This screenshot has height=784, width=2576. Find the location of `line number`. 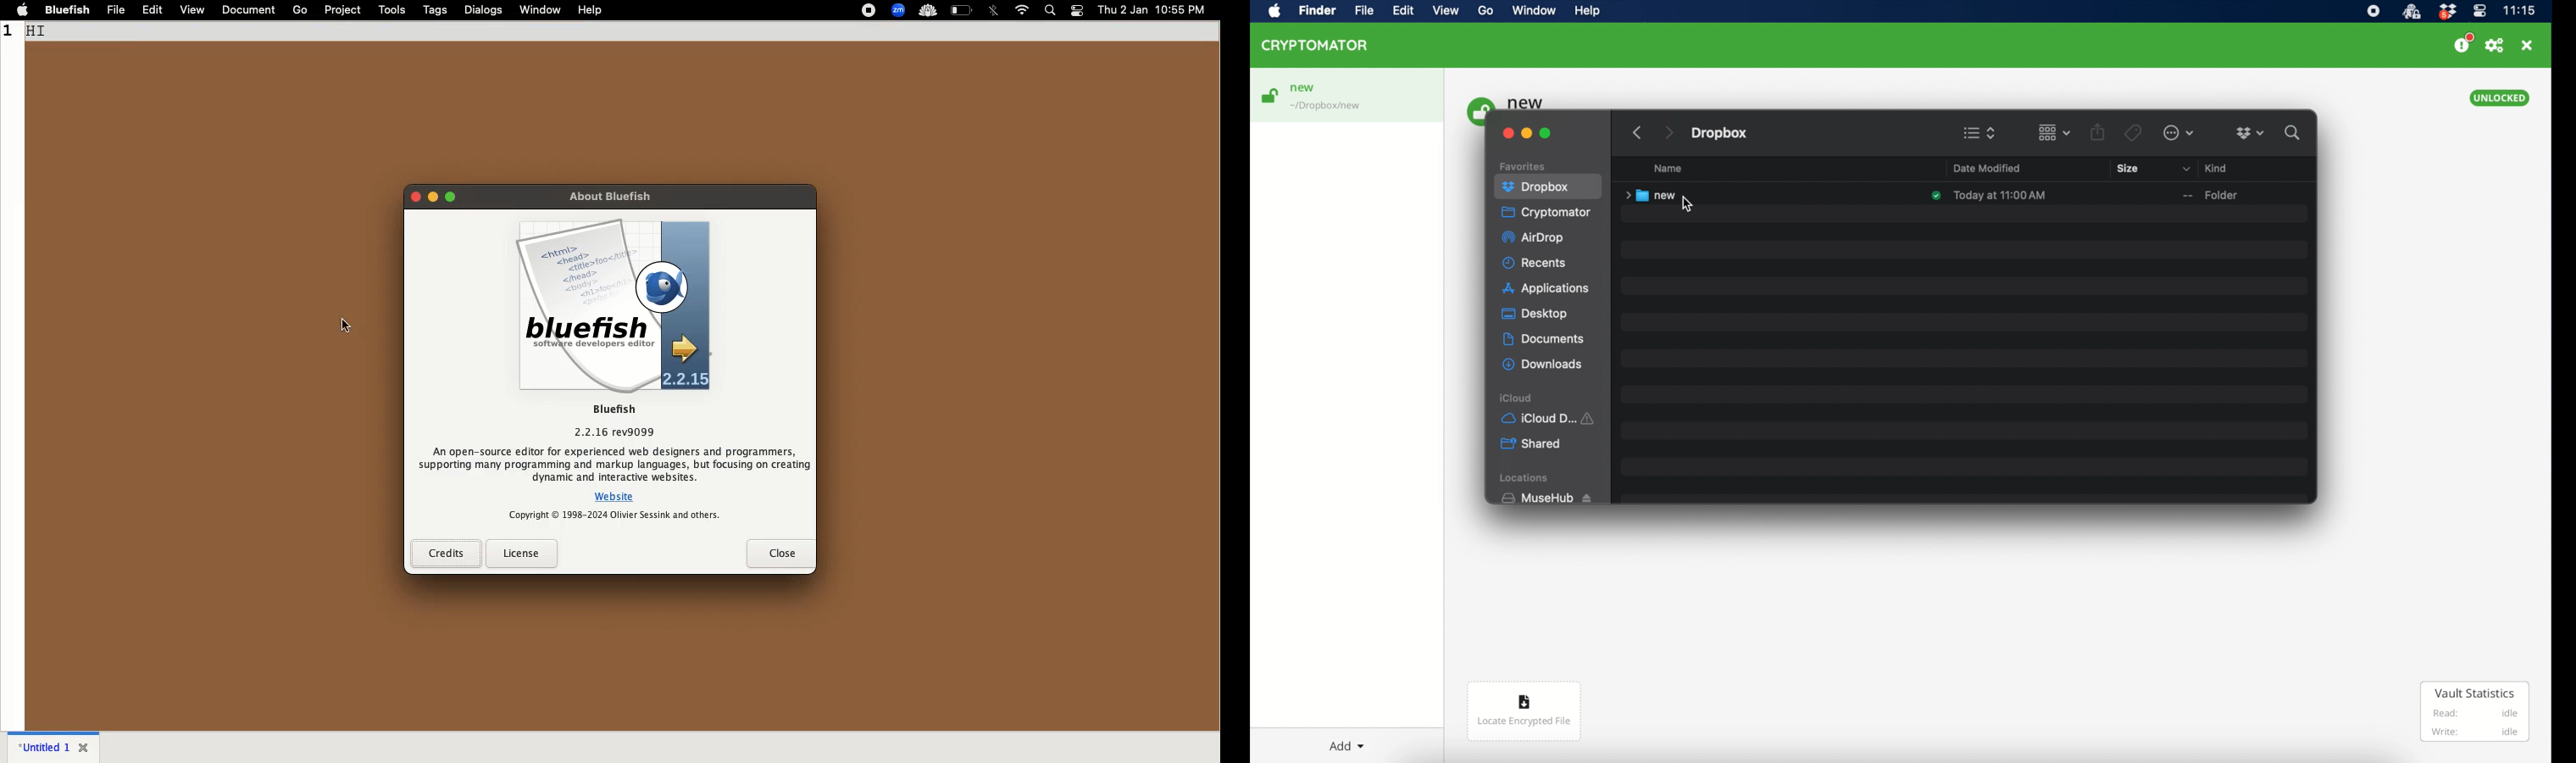

line number is located at coordinates (10, 31).